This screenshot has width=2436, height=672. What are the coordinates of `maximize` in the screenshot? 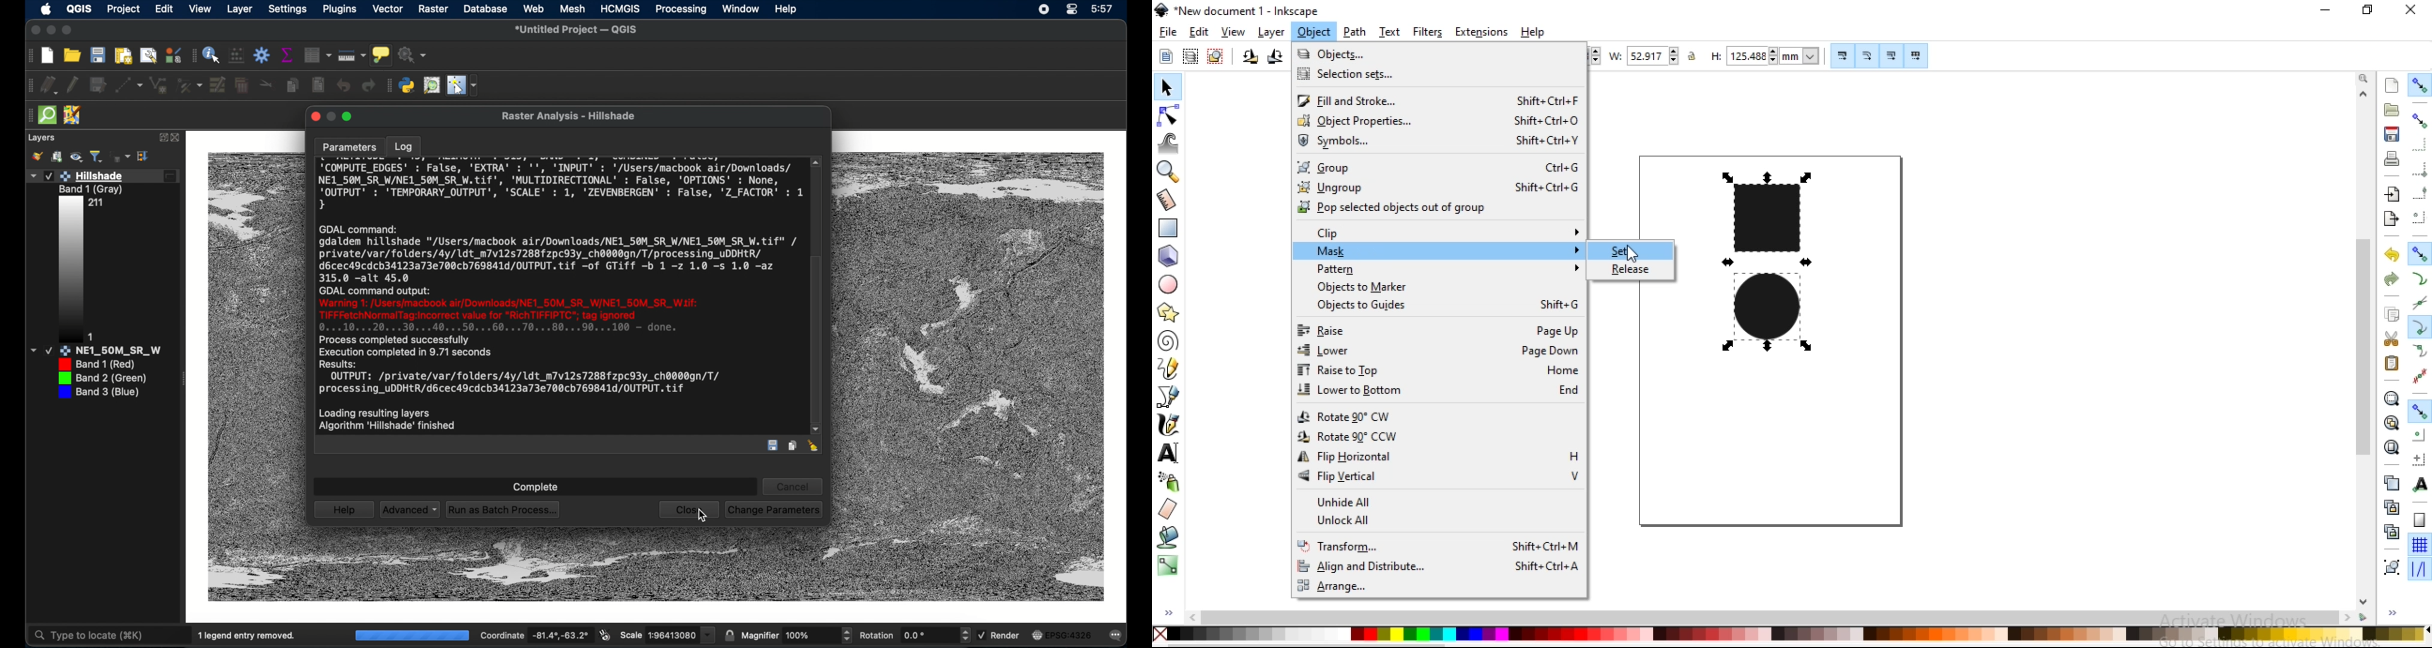 It's located at (68, 31).